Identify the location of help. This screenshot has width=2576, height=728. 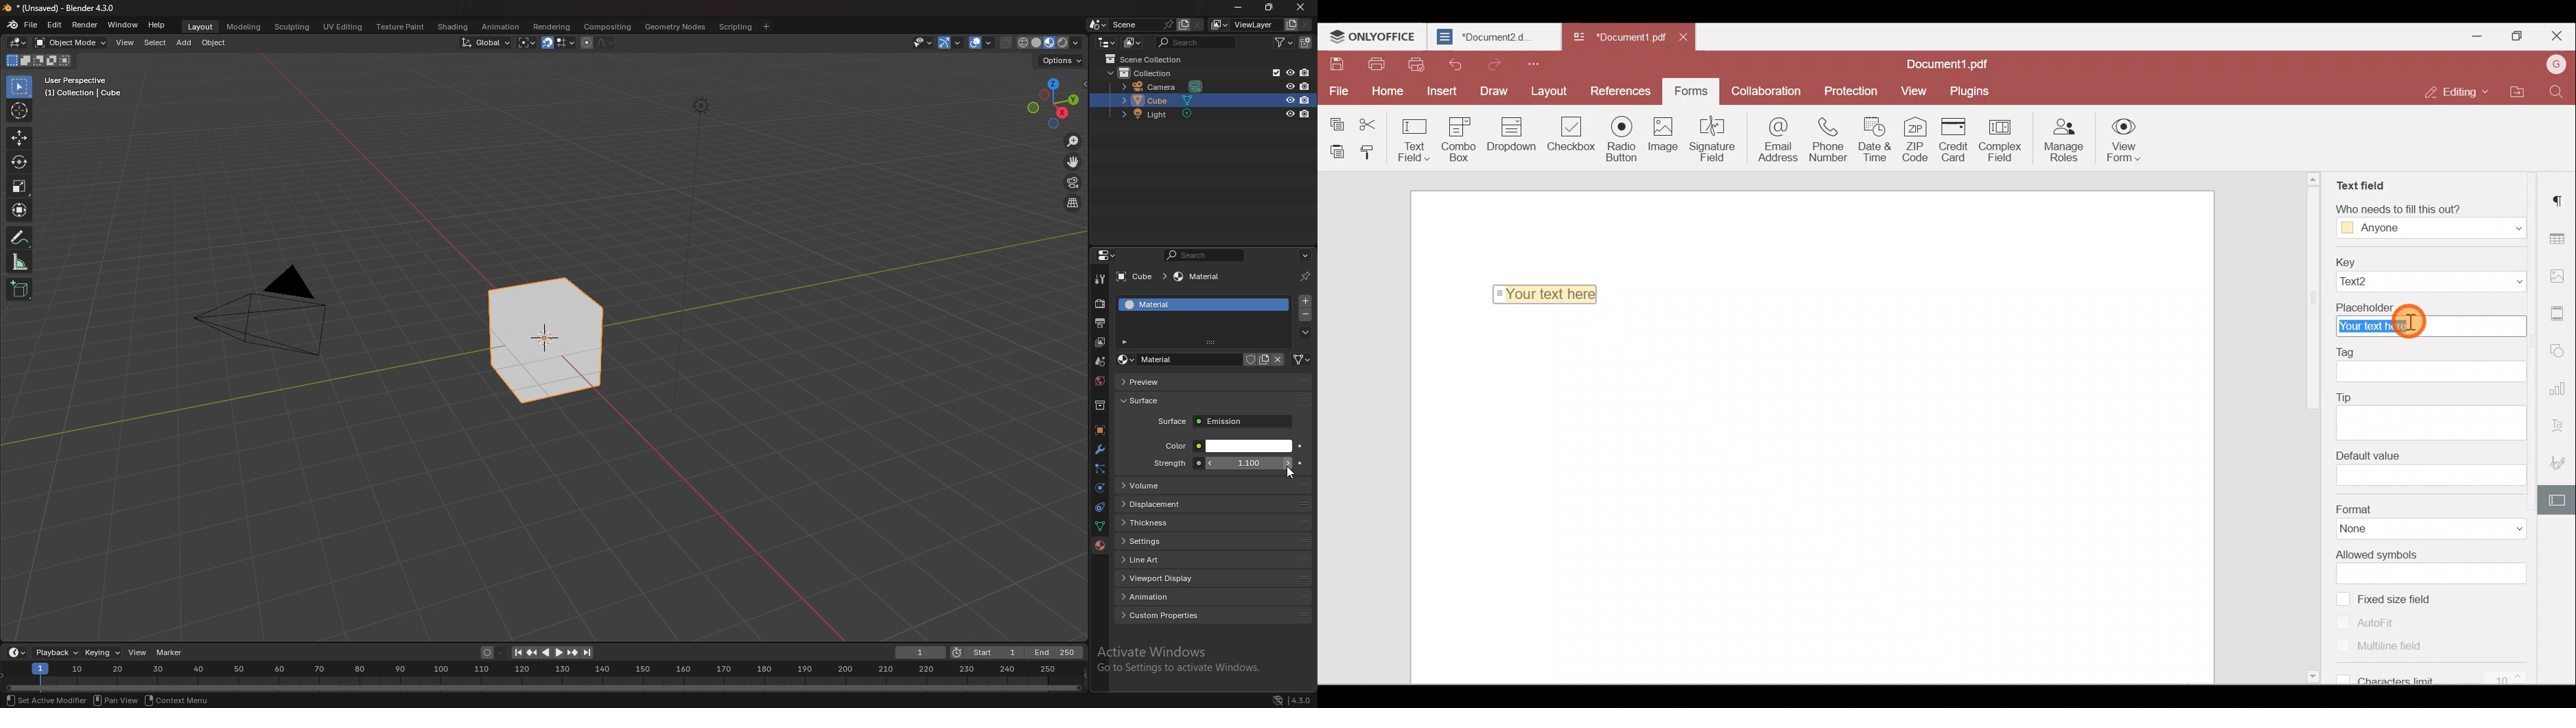
(157, 25).